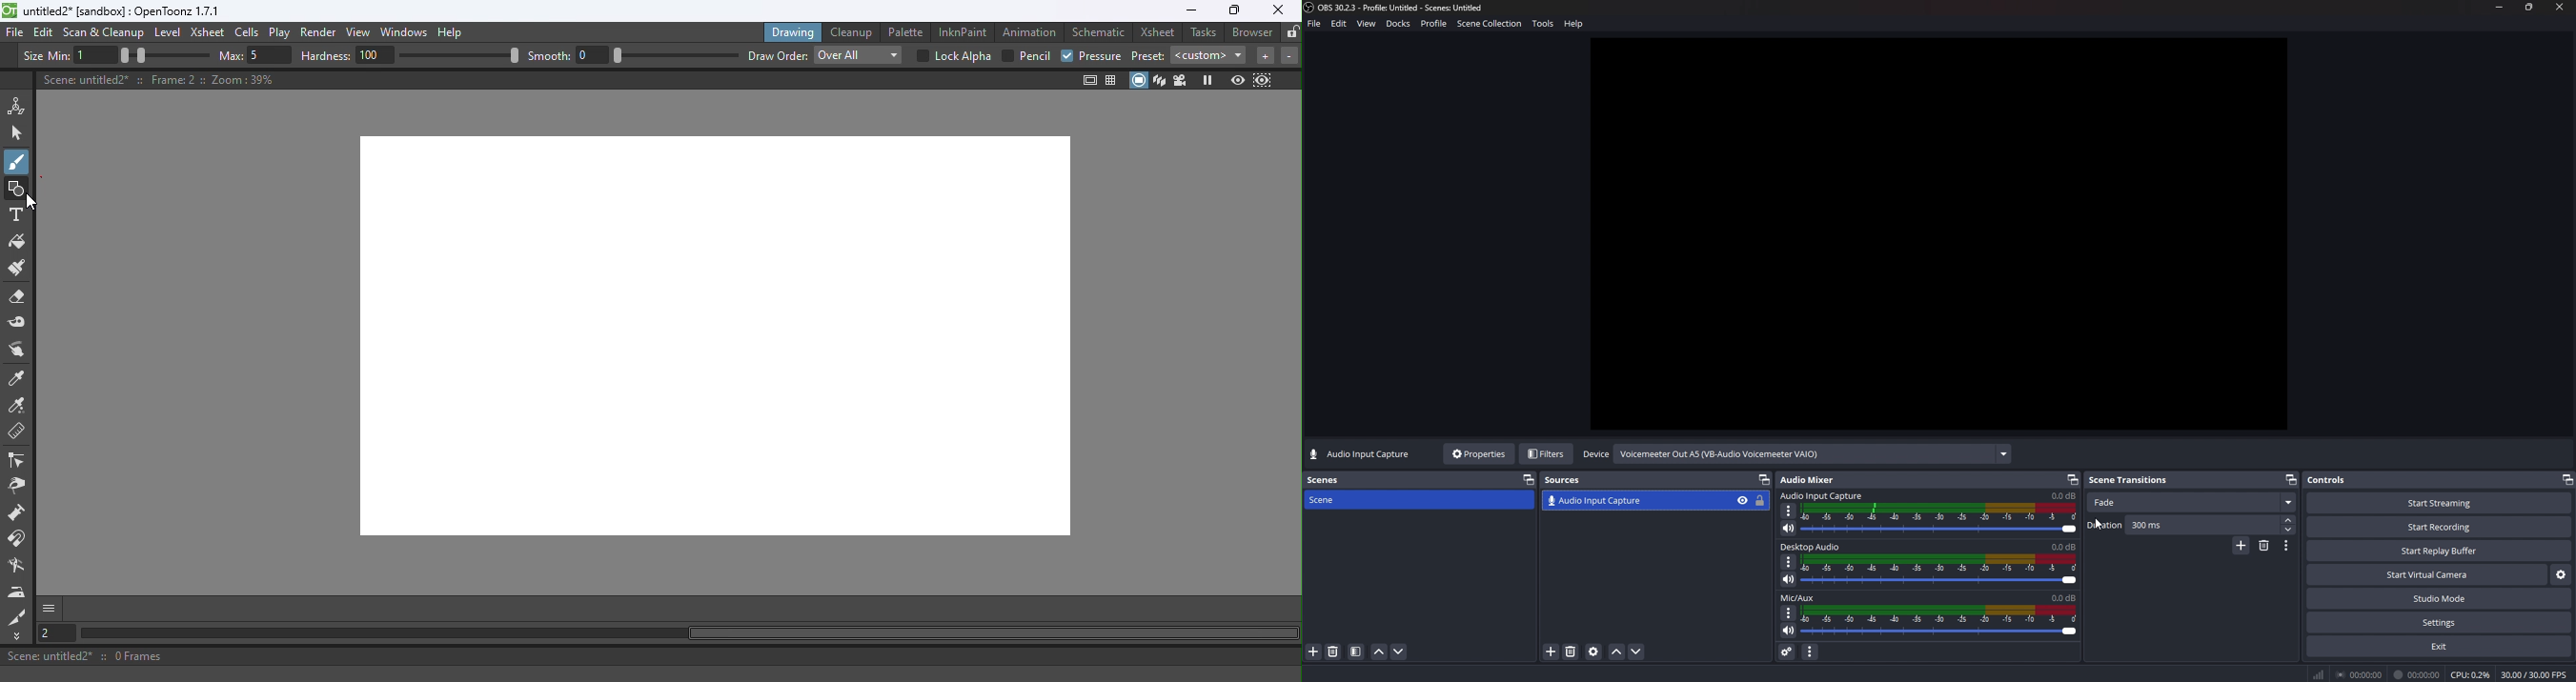  What do you see at coordinates (1379, 653) in the screenshot?
I see `move scene up` at bounding box center [1379, 653].